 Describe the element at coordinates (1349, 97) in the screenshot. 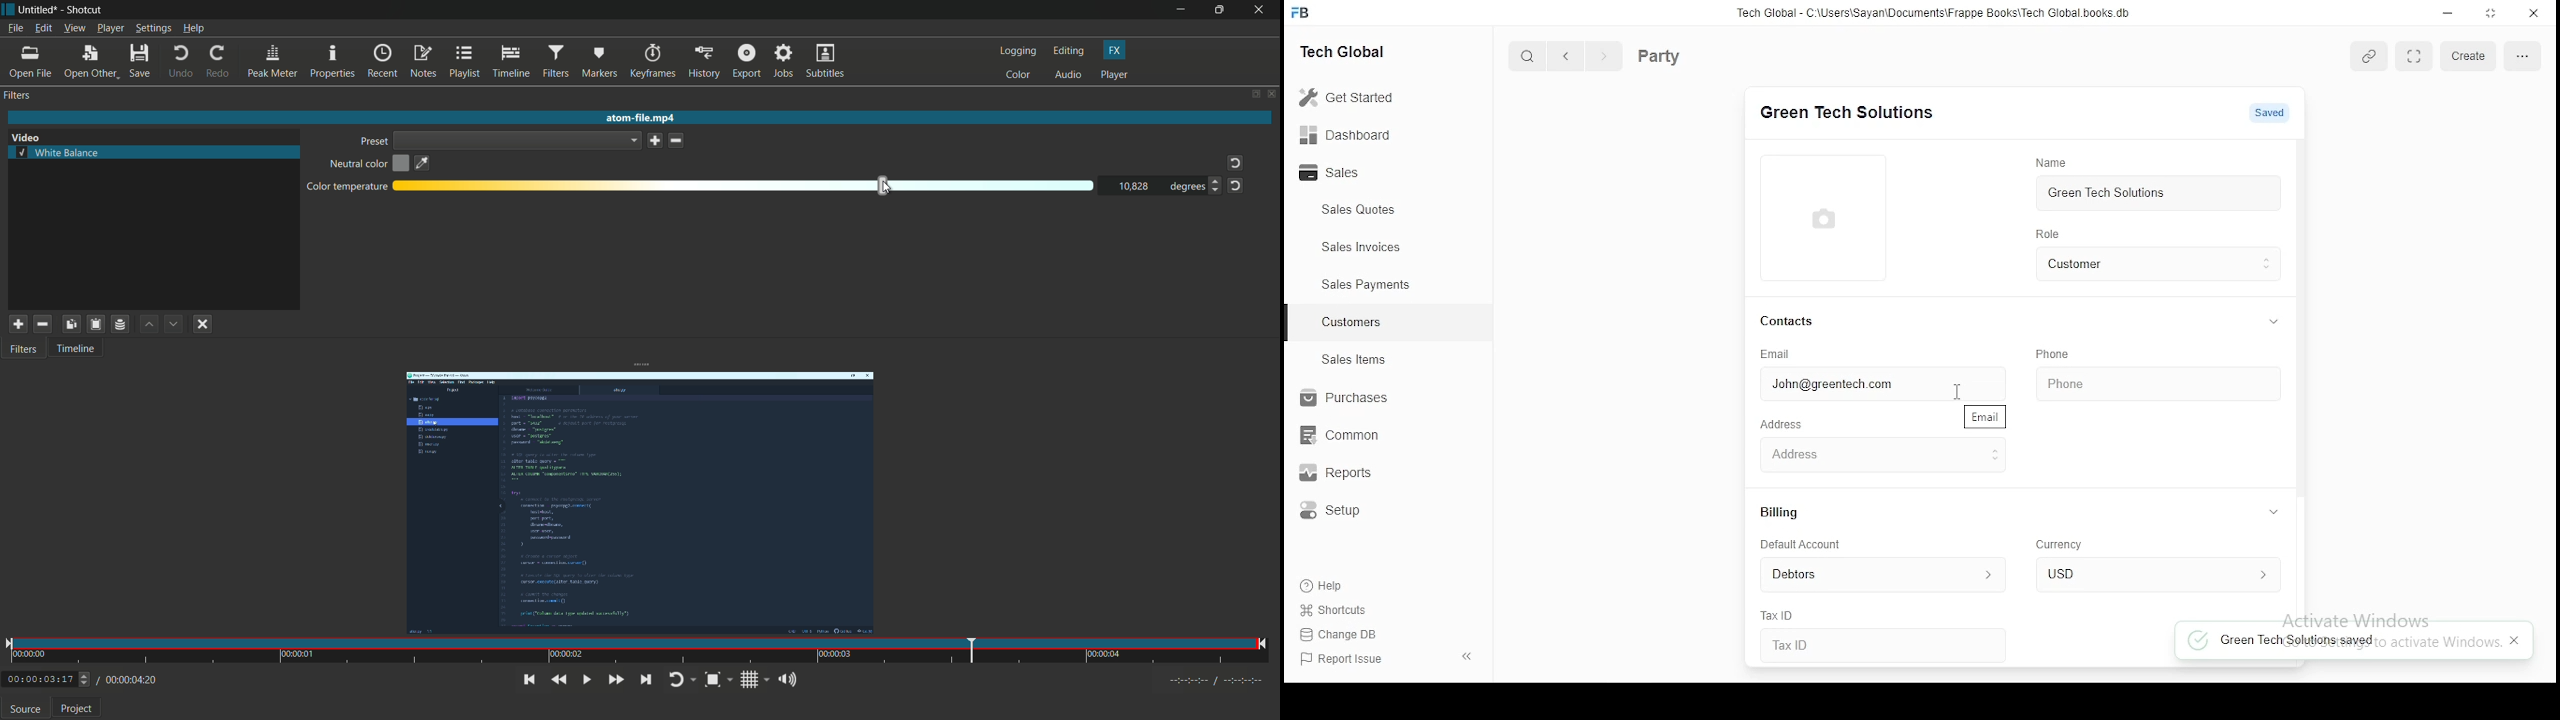

I see `get started` at that location.